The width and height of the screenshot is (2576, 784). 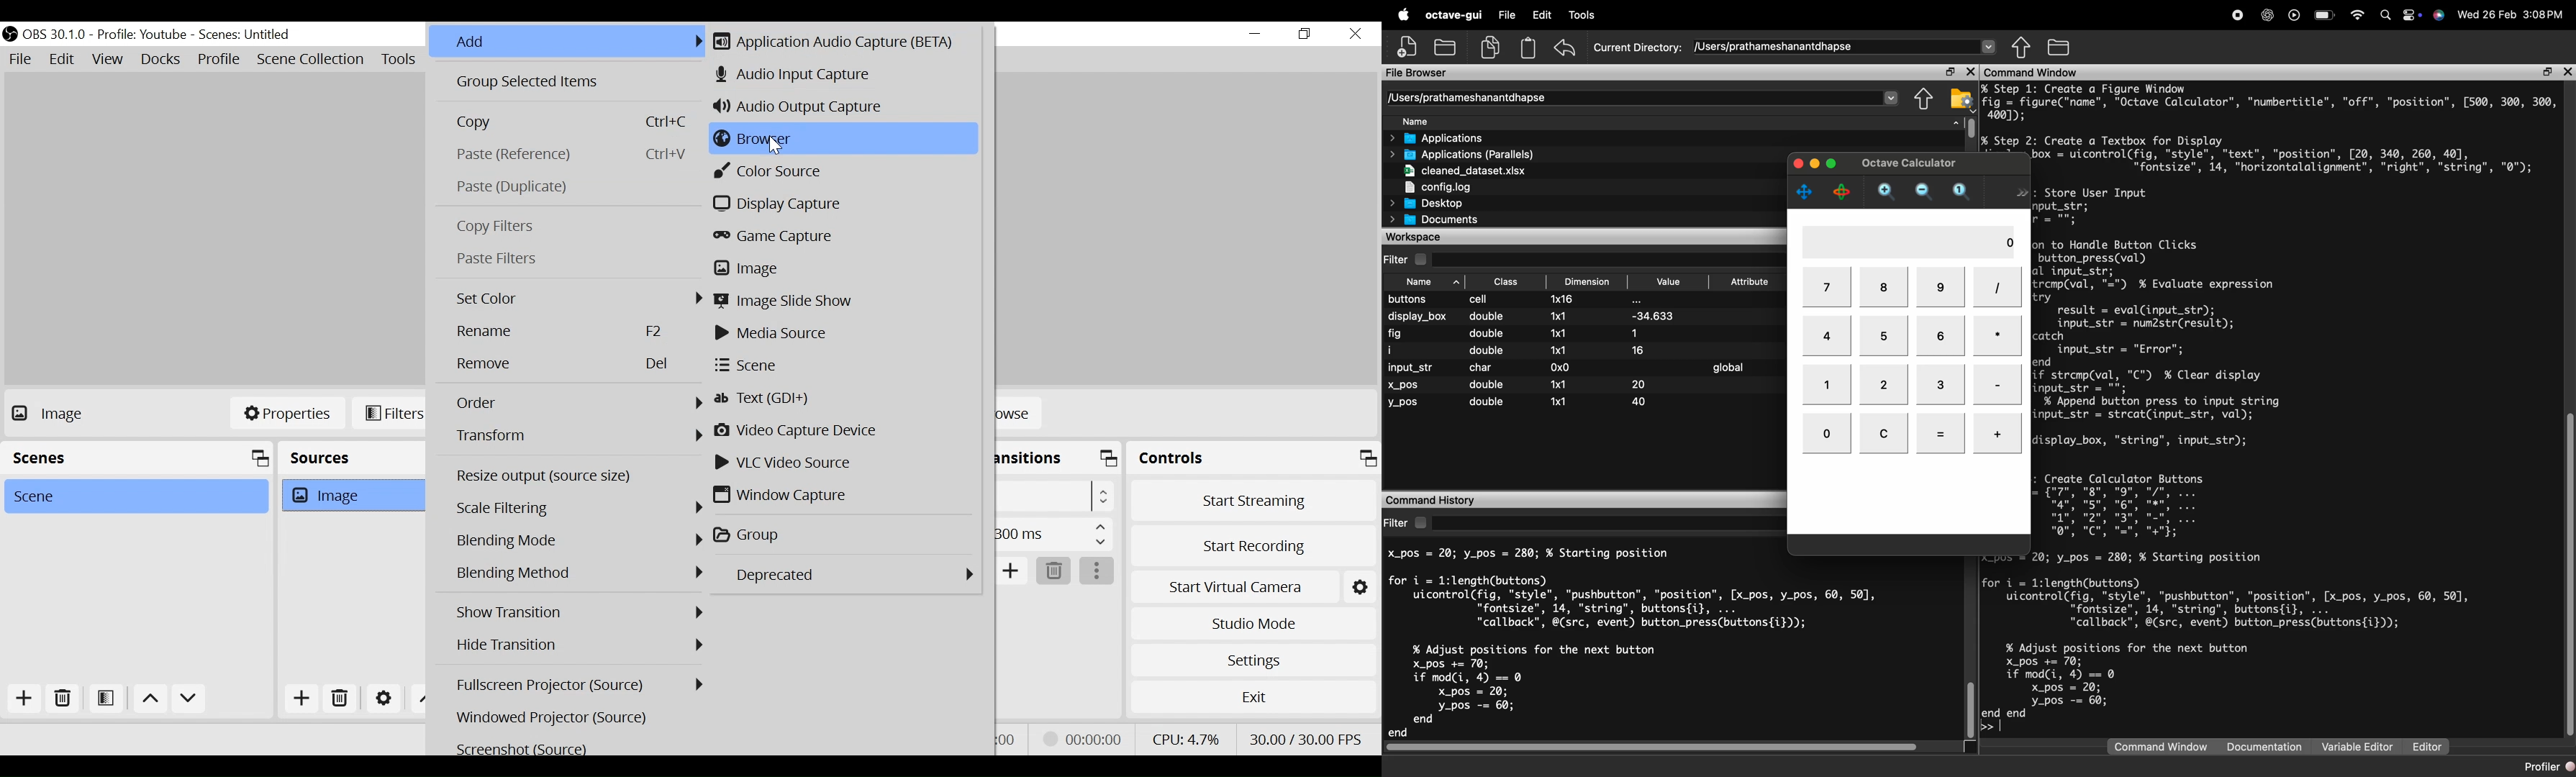 I want to click on Start Streaming, so click(x=1253, y=501).